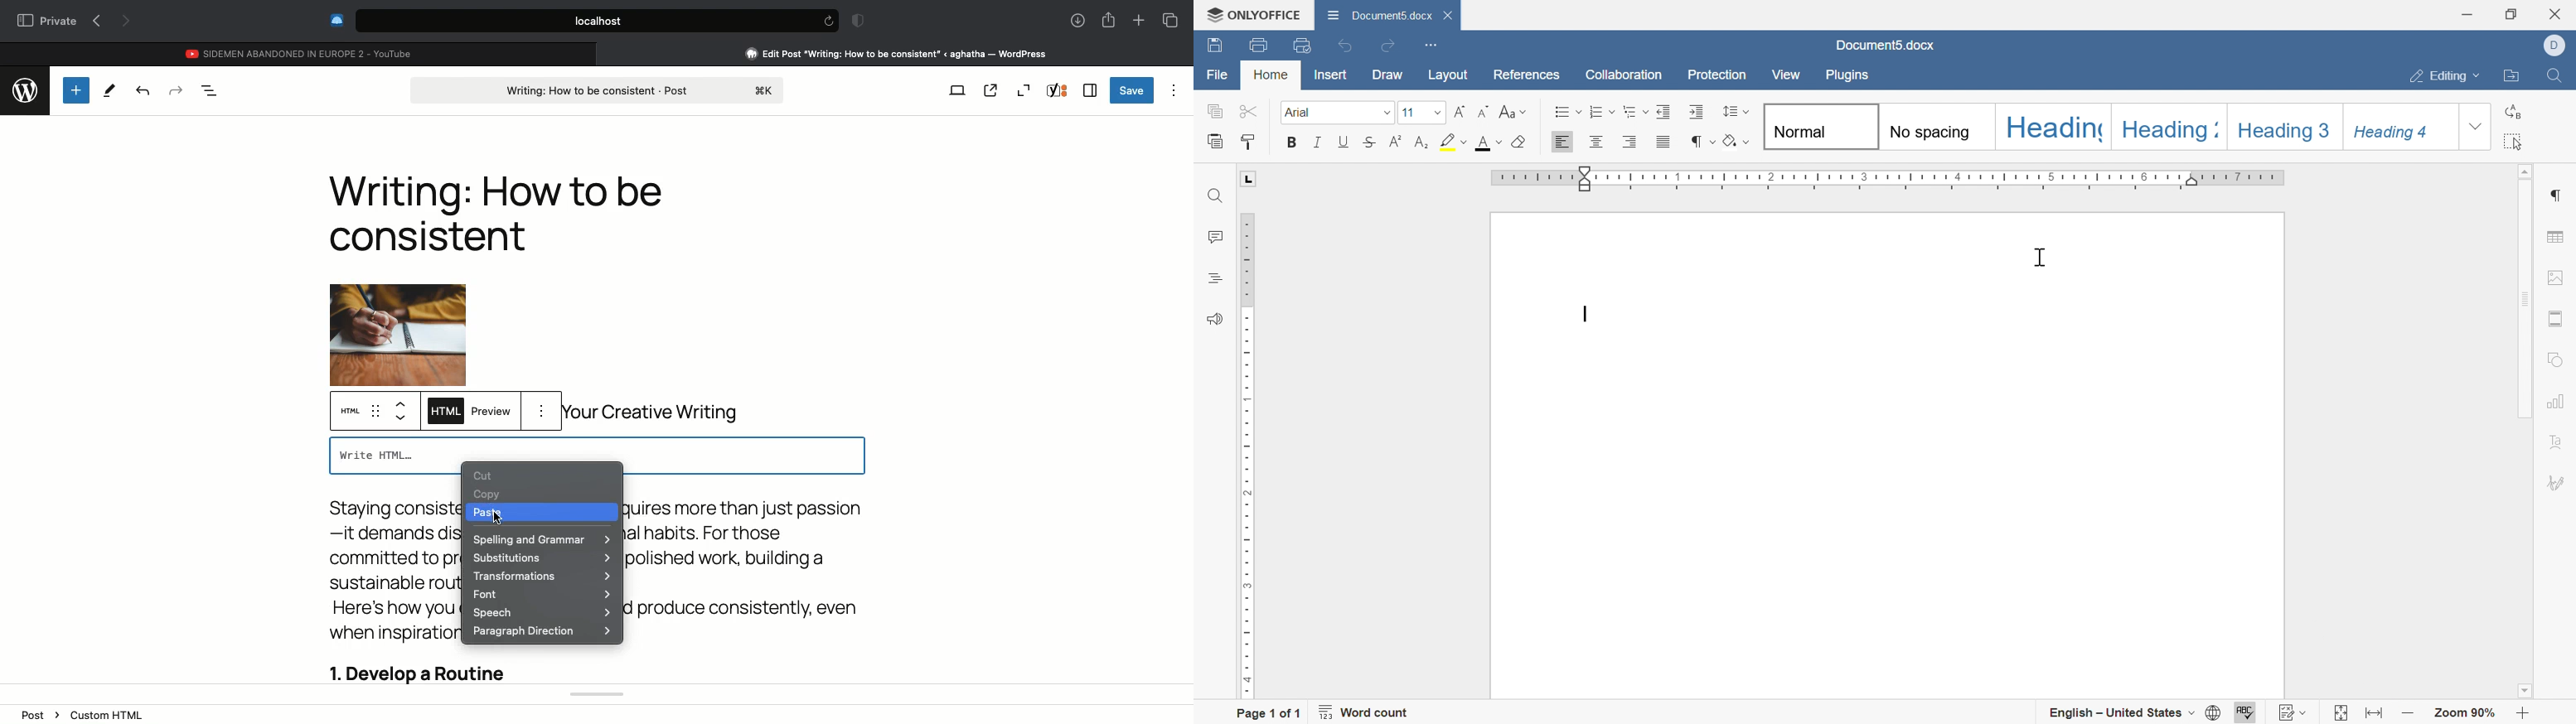  What do you see at coordinates (2473, 127) in the screenshot?
I see `drop down` at bounding box center [2473, 127].